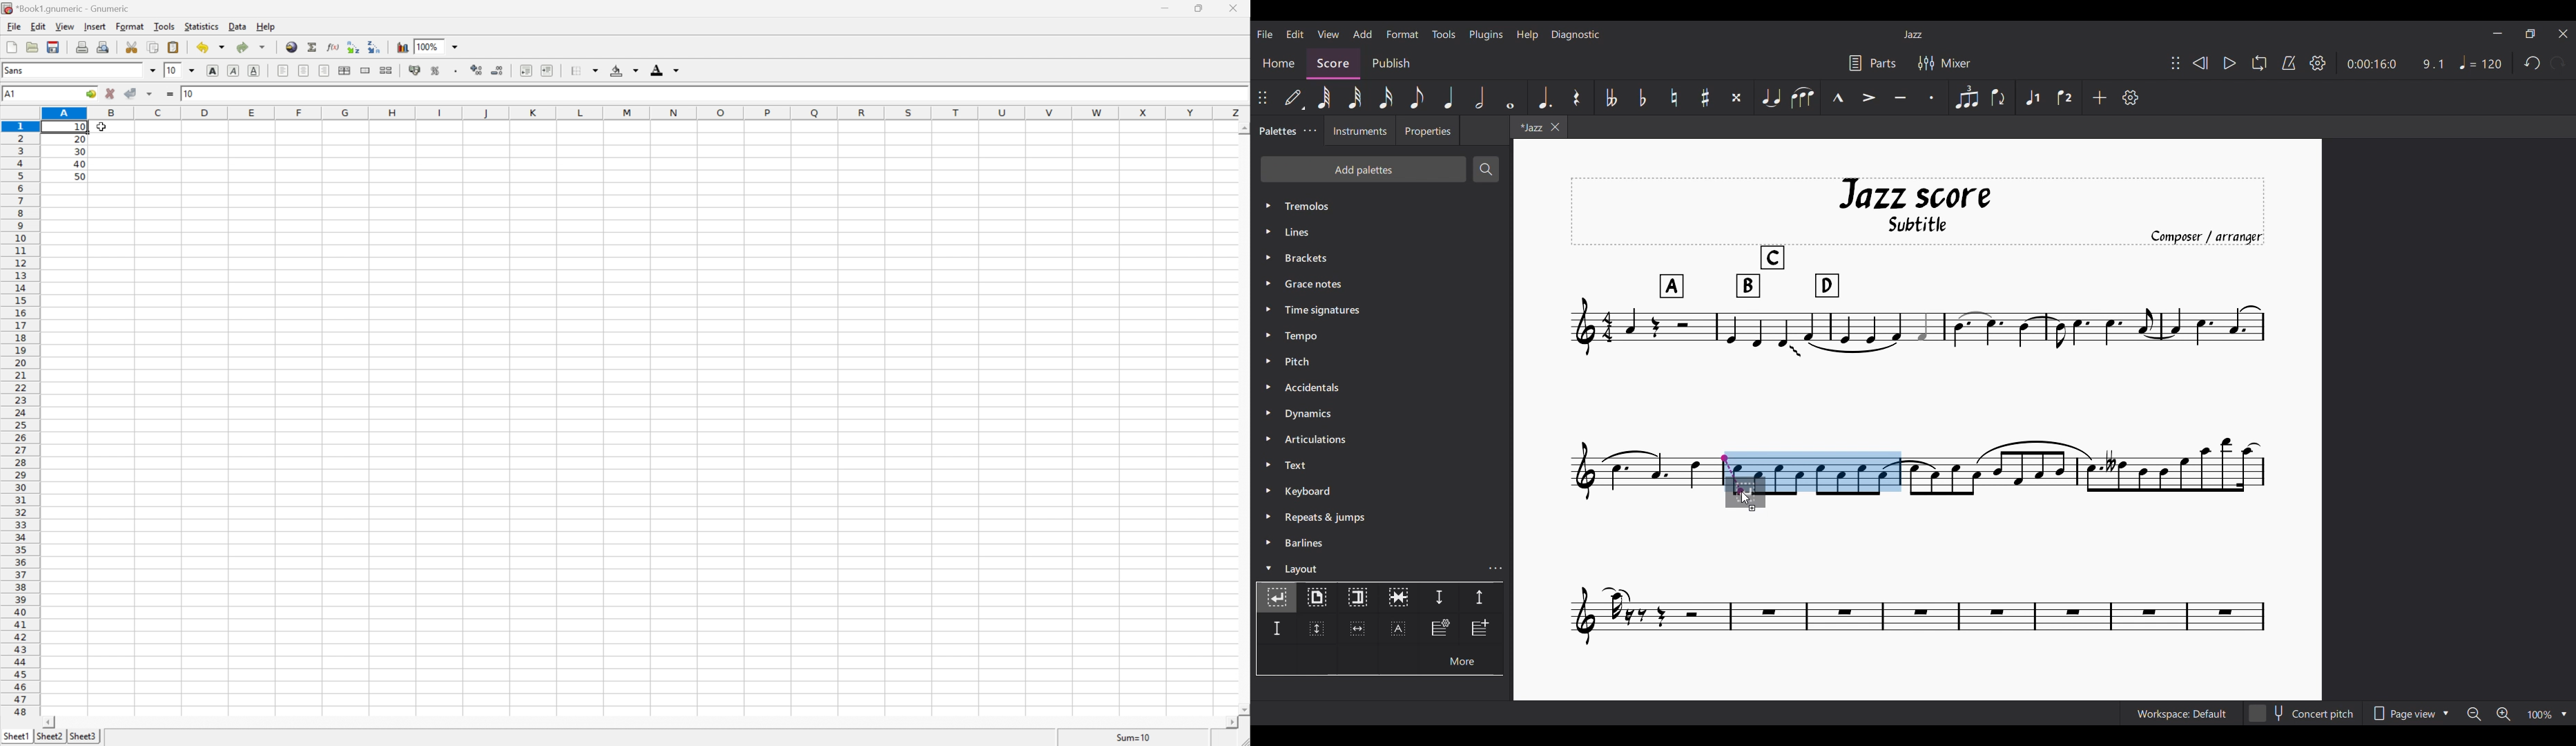 This screenshot has width=2576, height=756. Describe the element at coordinates (1460, 660) in the screenshot. I see `More` at that location.